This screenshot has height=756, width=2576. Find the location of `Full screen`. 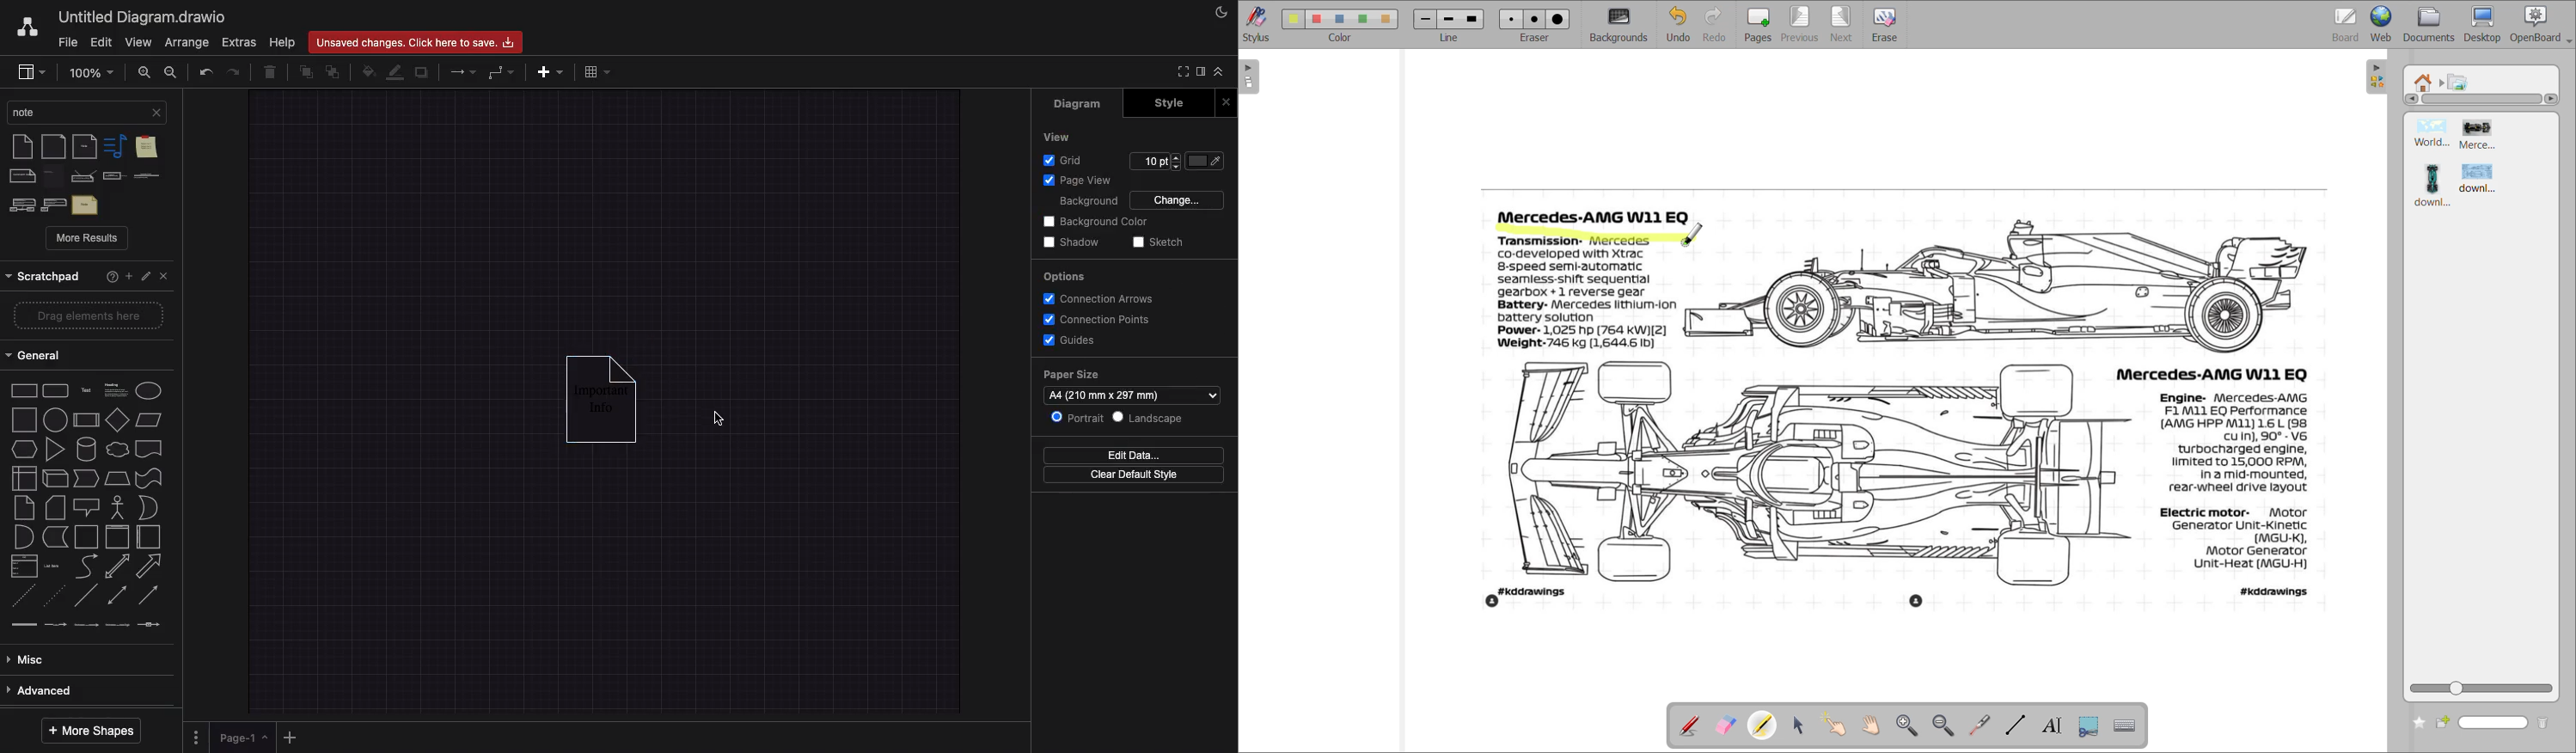

Full screen is located at coordinates (1184, 72).